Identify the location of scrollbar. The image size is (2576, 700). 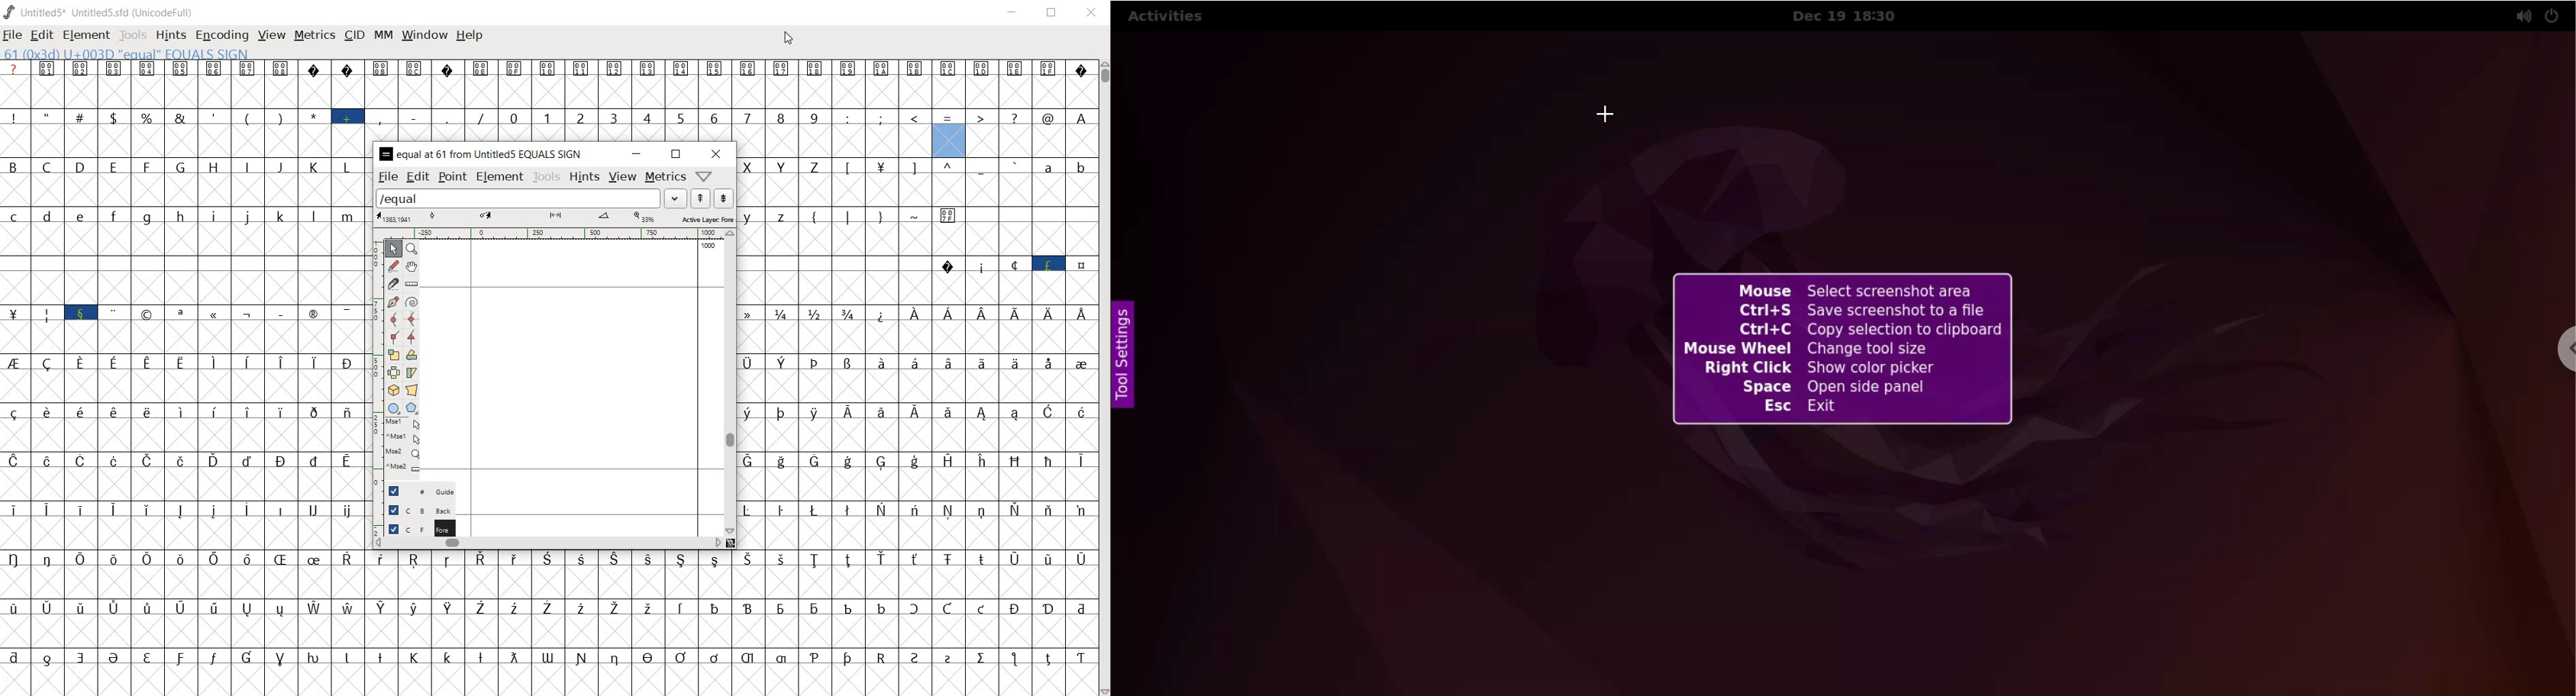
(730, 382).